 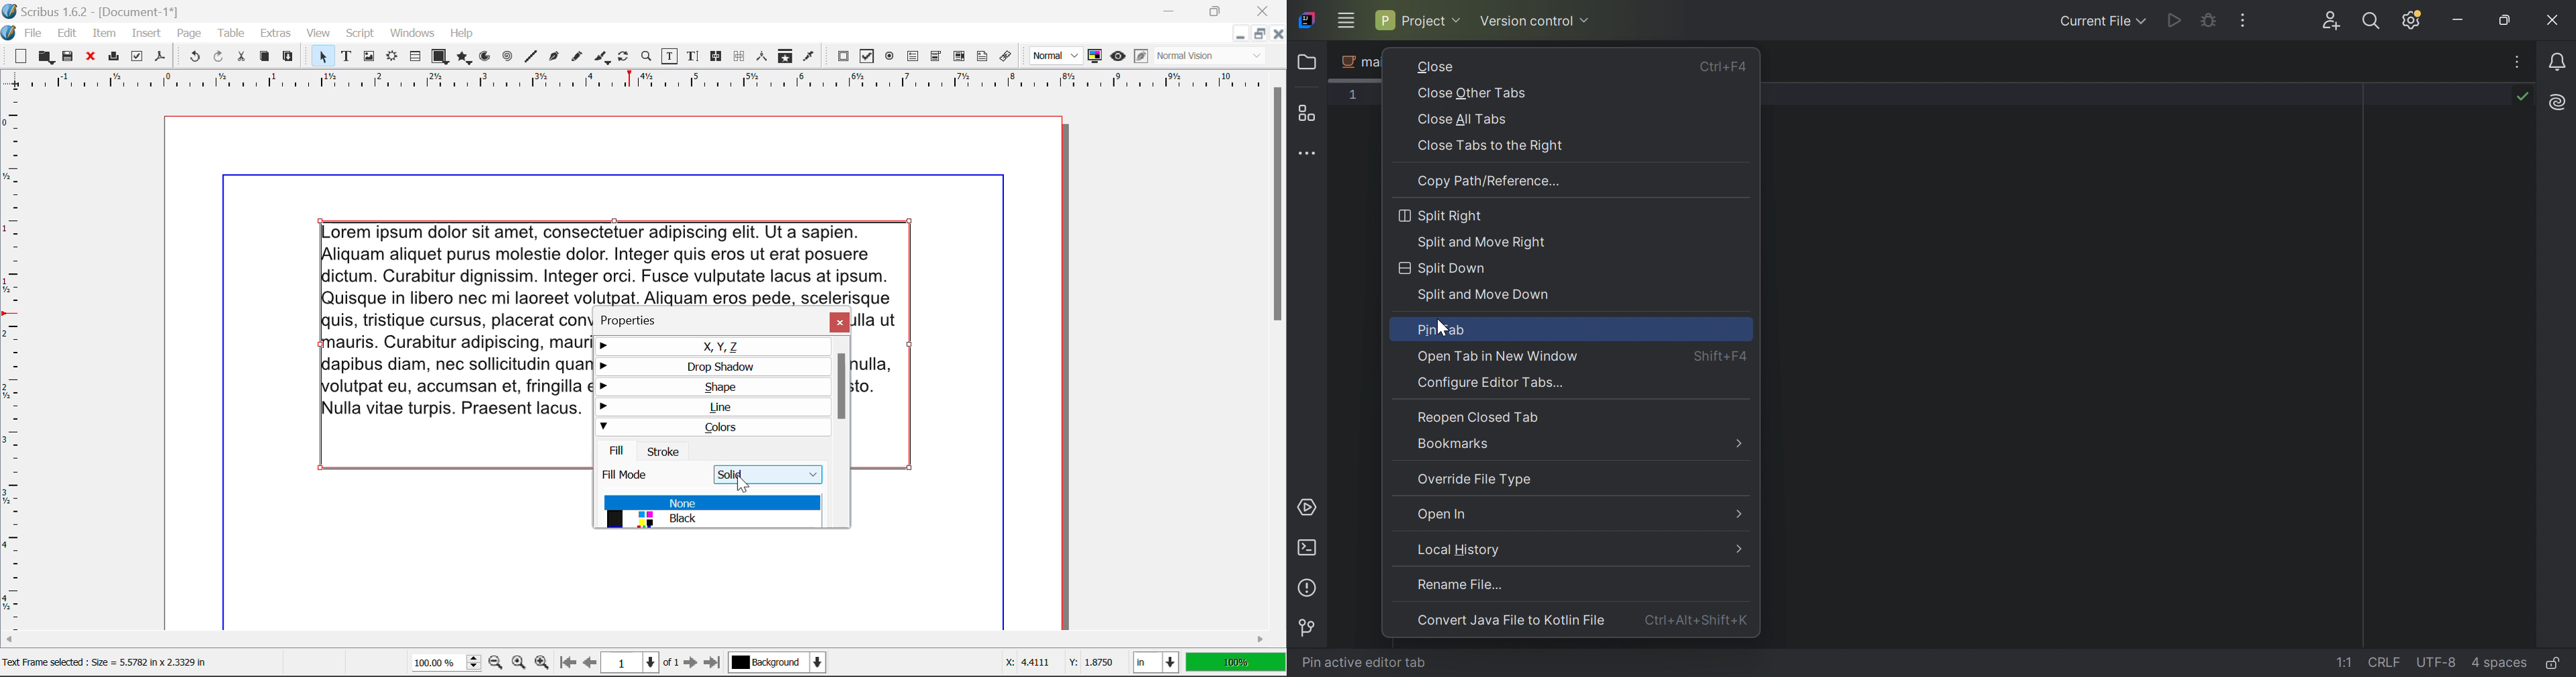 I want to click on | Scribus 1.6.2 - [Document-1*], so click(x=101, y=11).